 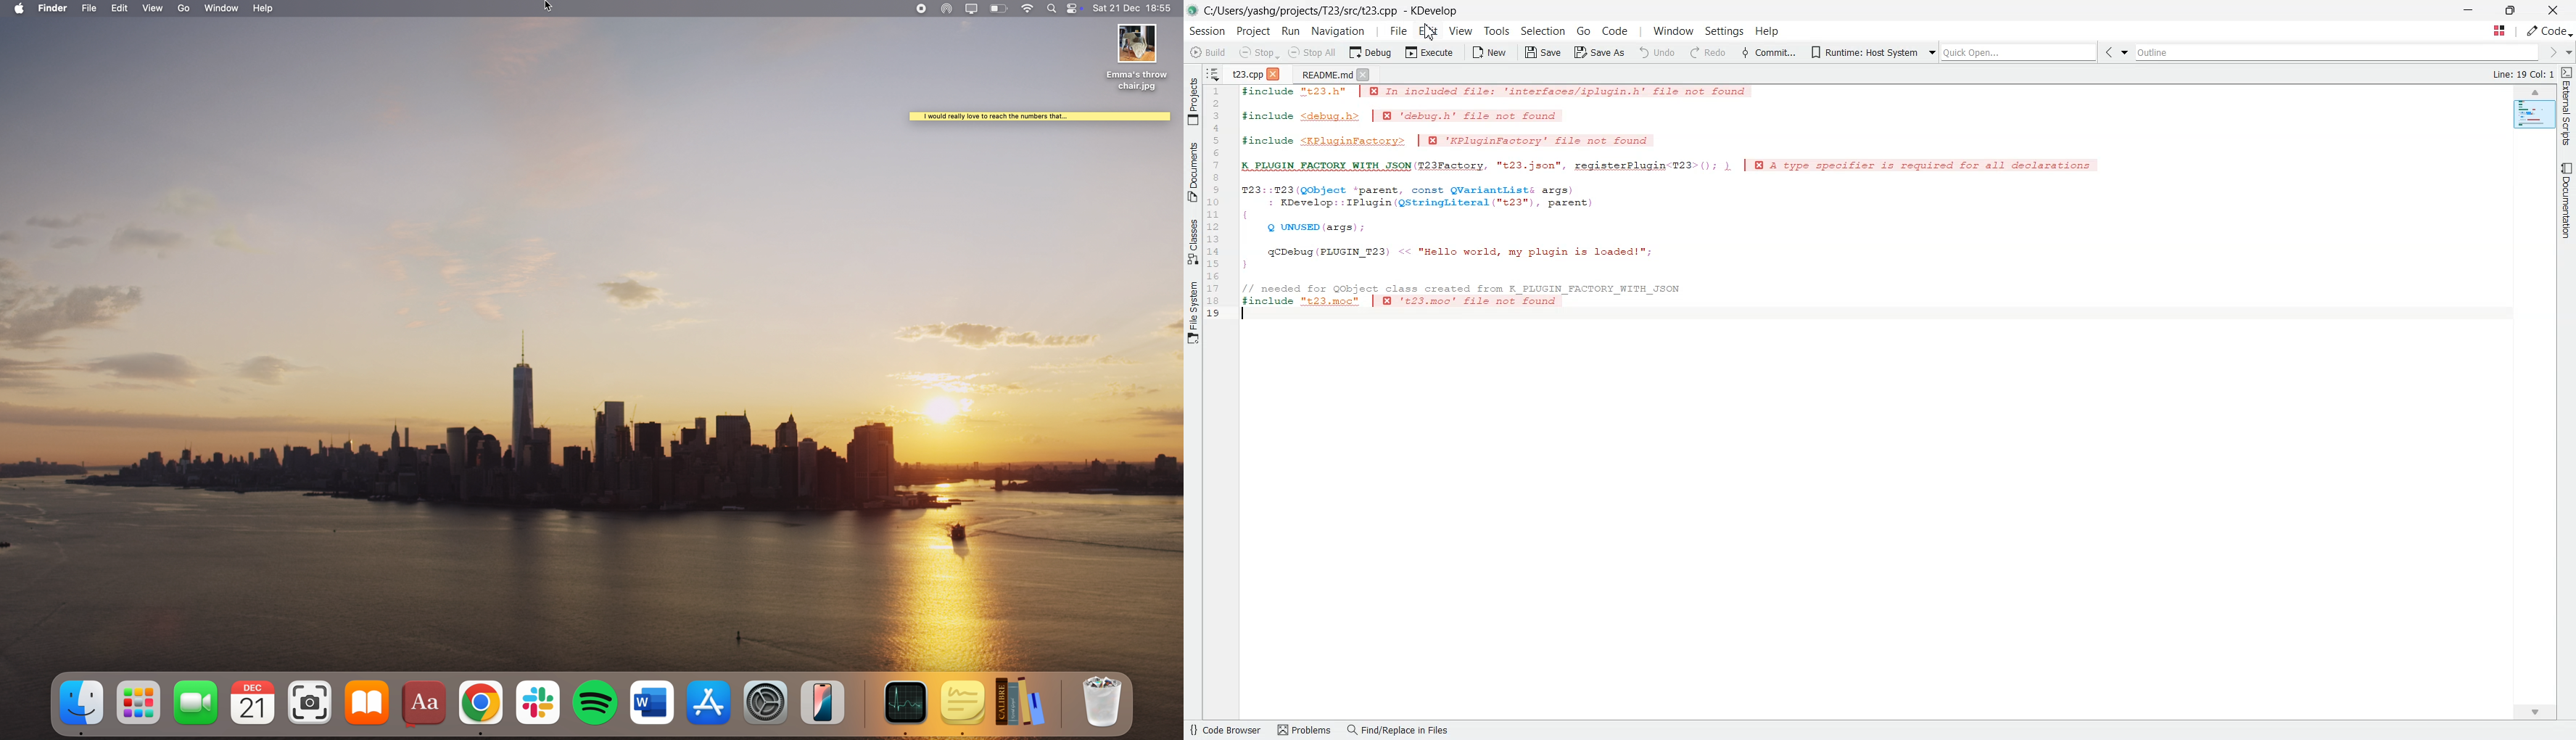 I want to click on settings, so click(x=769, y=707).